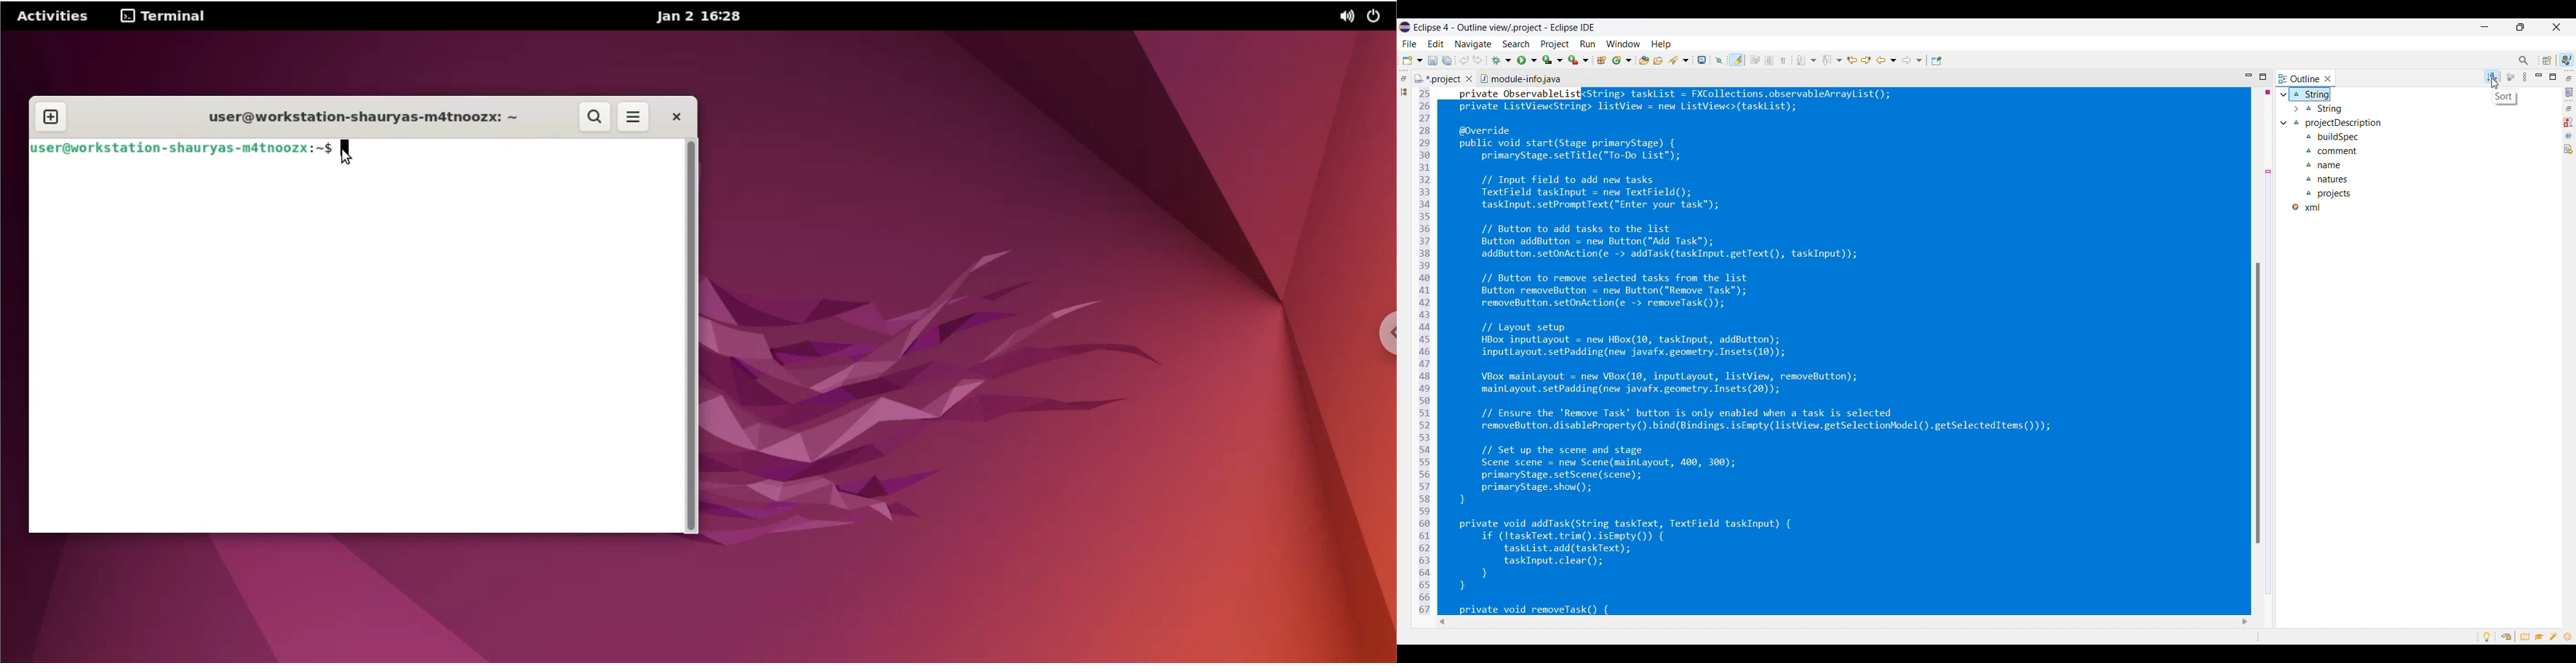 This screenshot has width=2576, height=672. I want to click on xml, so click(2313, 208).